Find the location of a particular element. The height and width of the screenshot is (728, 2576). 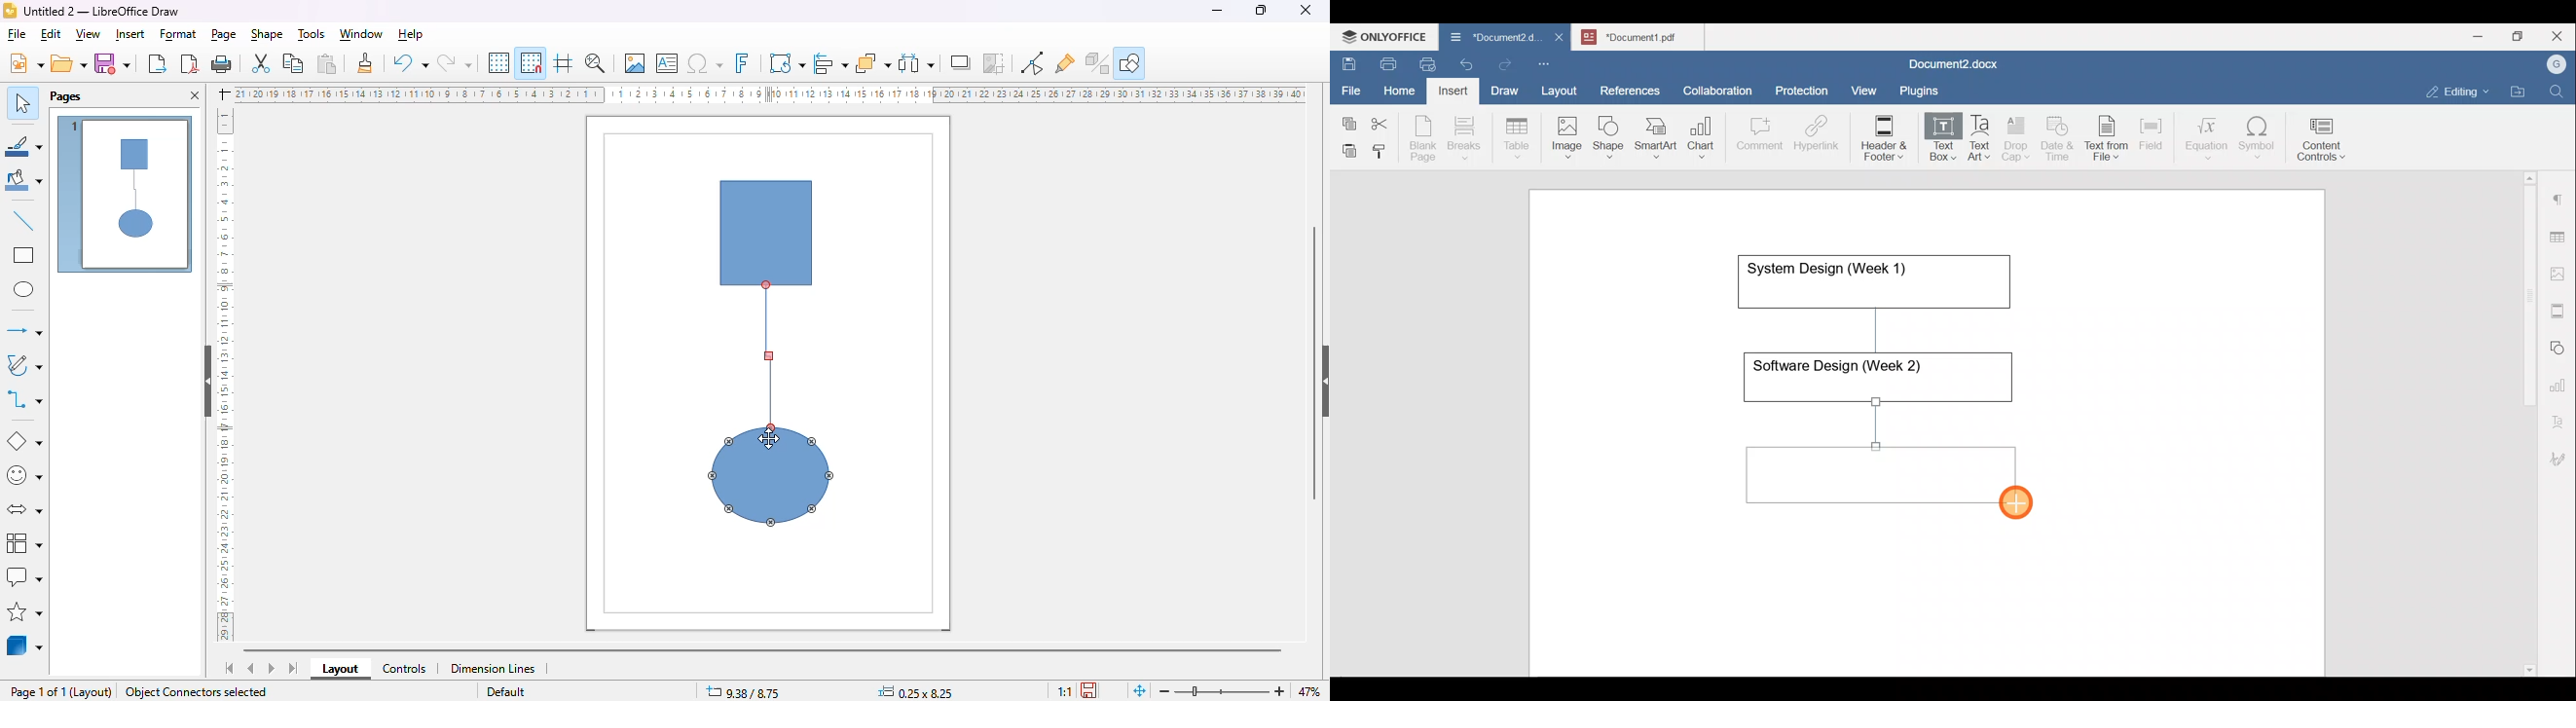

Insert is located at coordinates (1449, 88).